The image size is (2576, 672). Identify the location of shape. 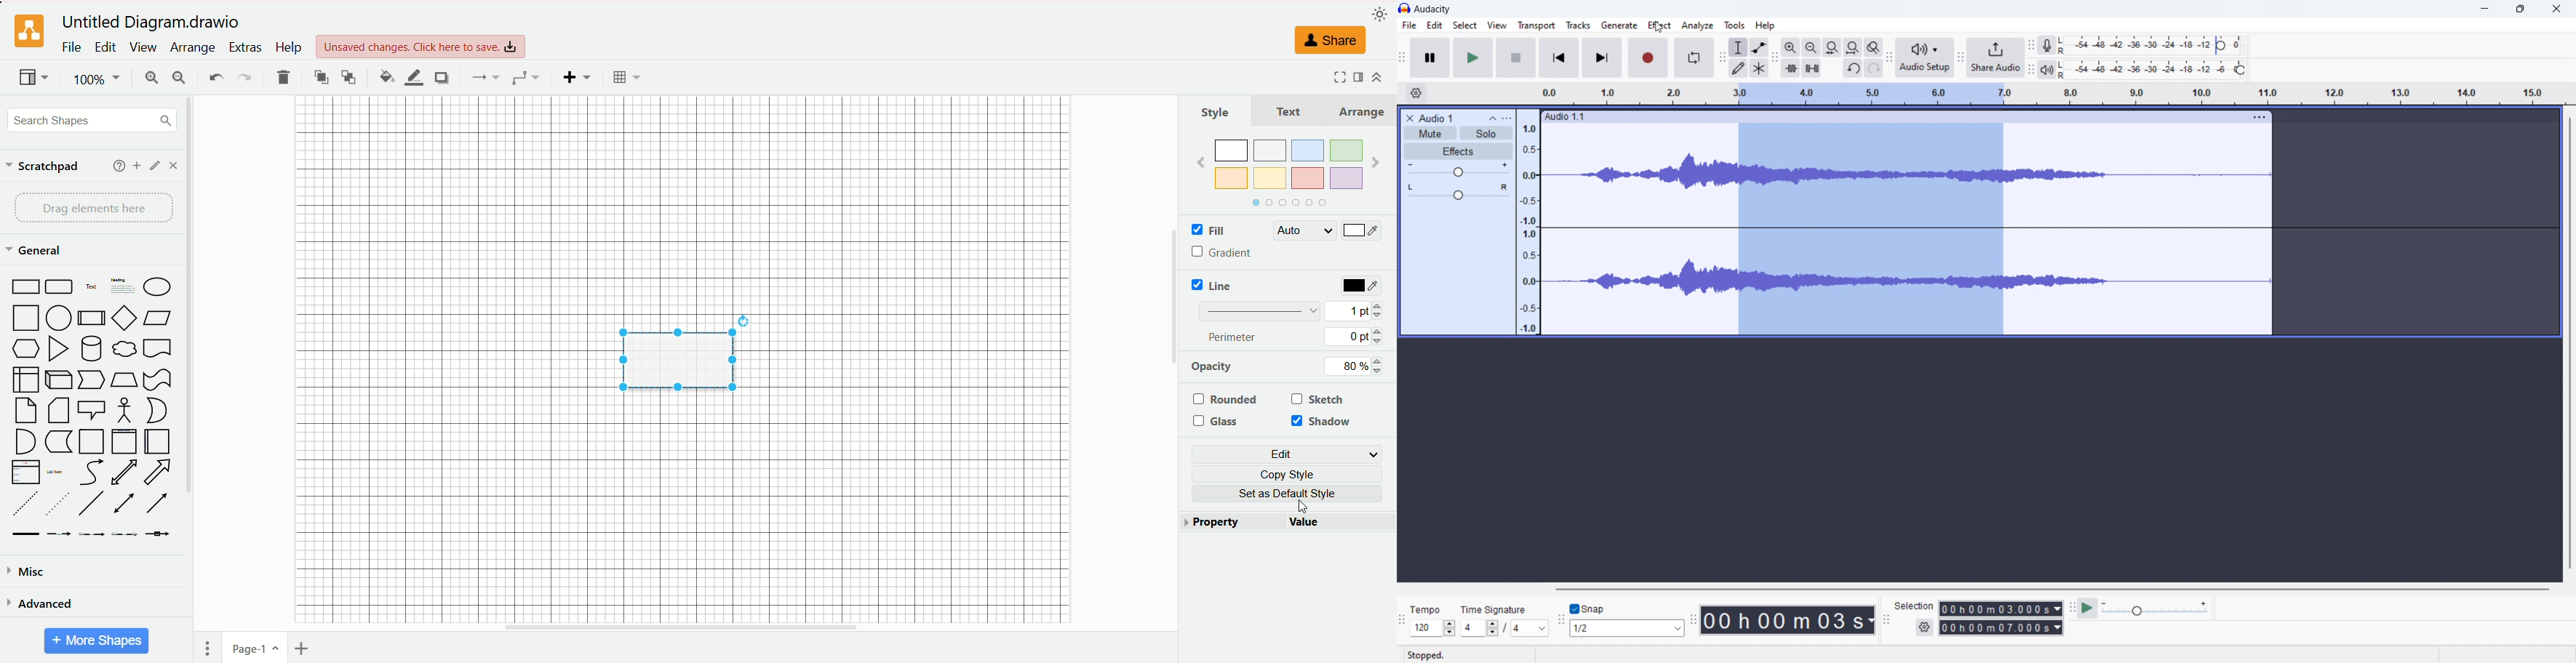
(674, 357).